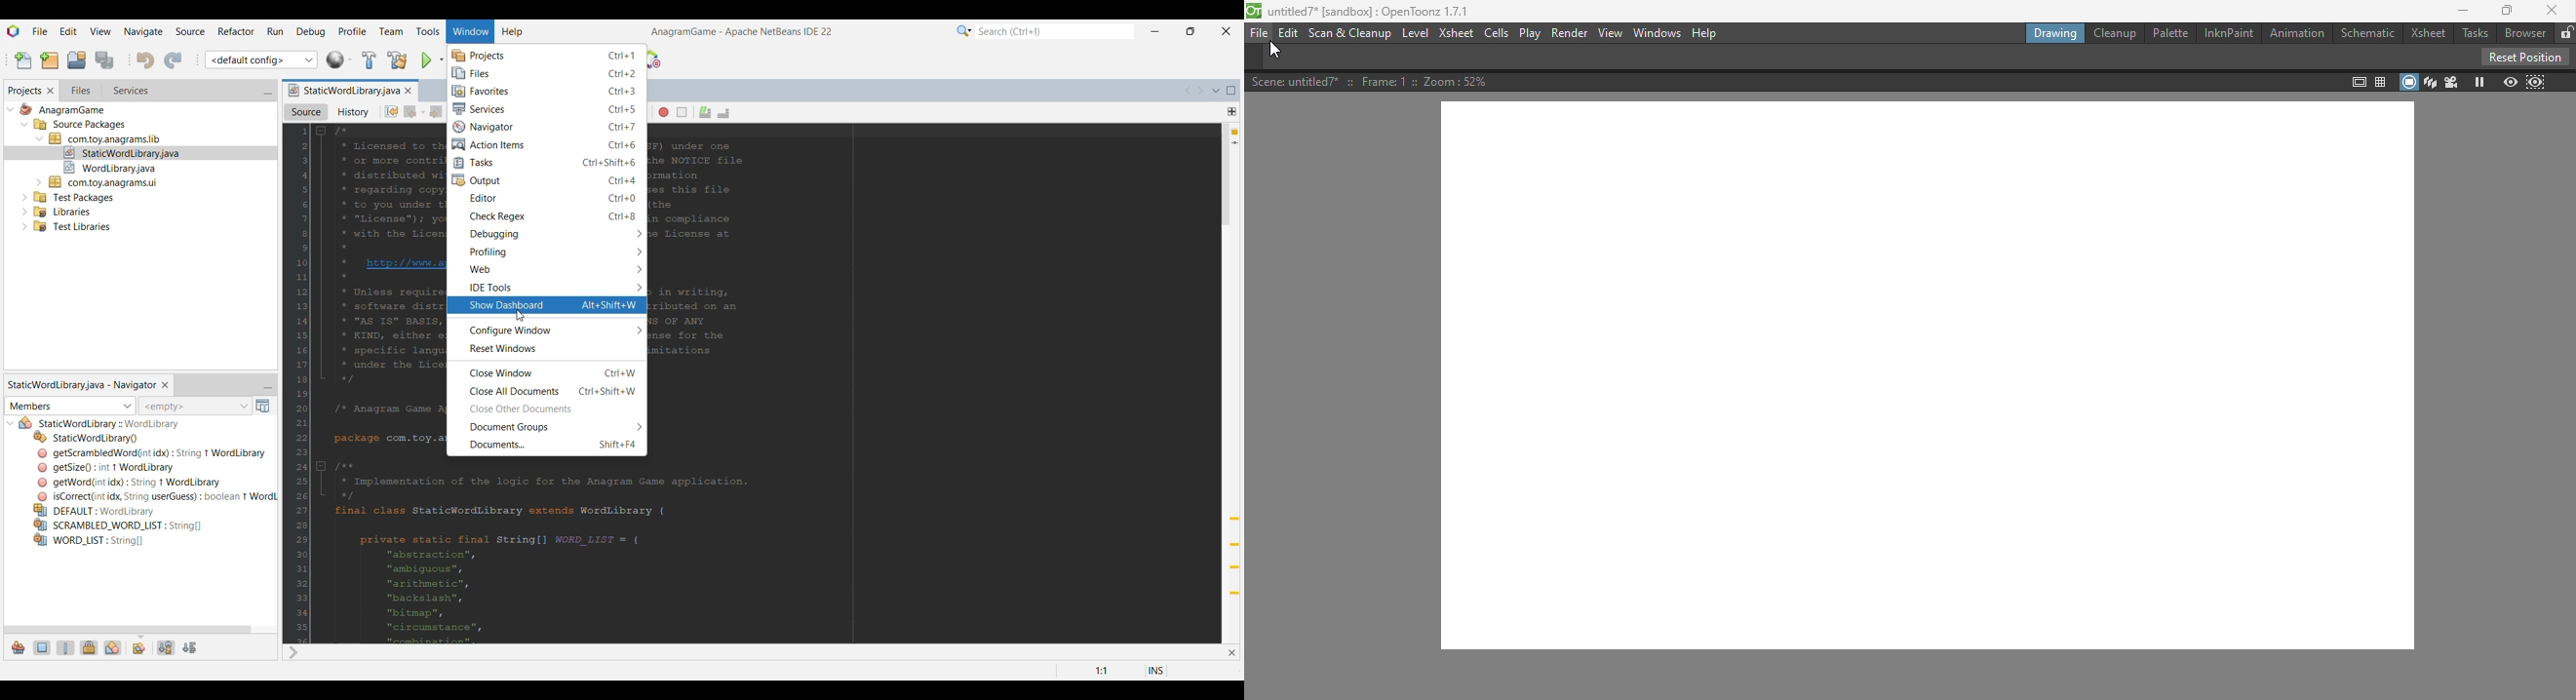 This screenshot has height=700, width=2576. Describe the element at coordinates (11, 423) in the screenshot. I see `Click to collapse current file` at that location.